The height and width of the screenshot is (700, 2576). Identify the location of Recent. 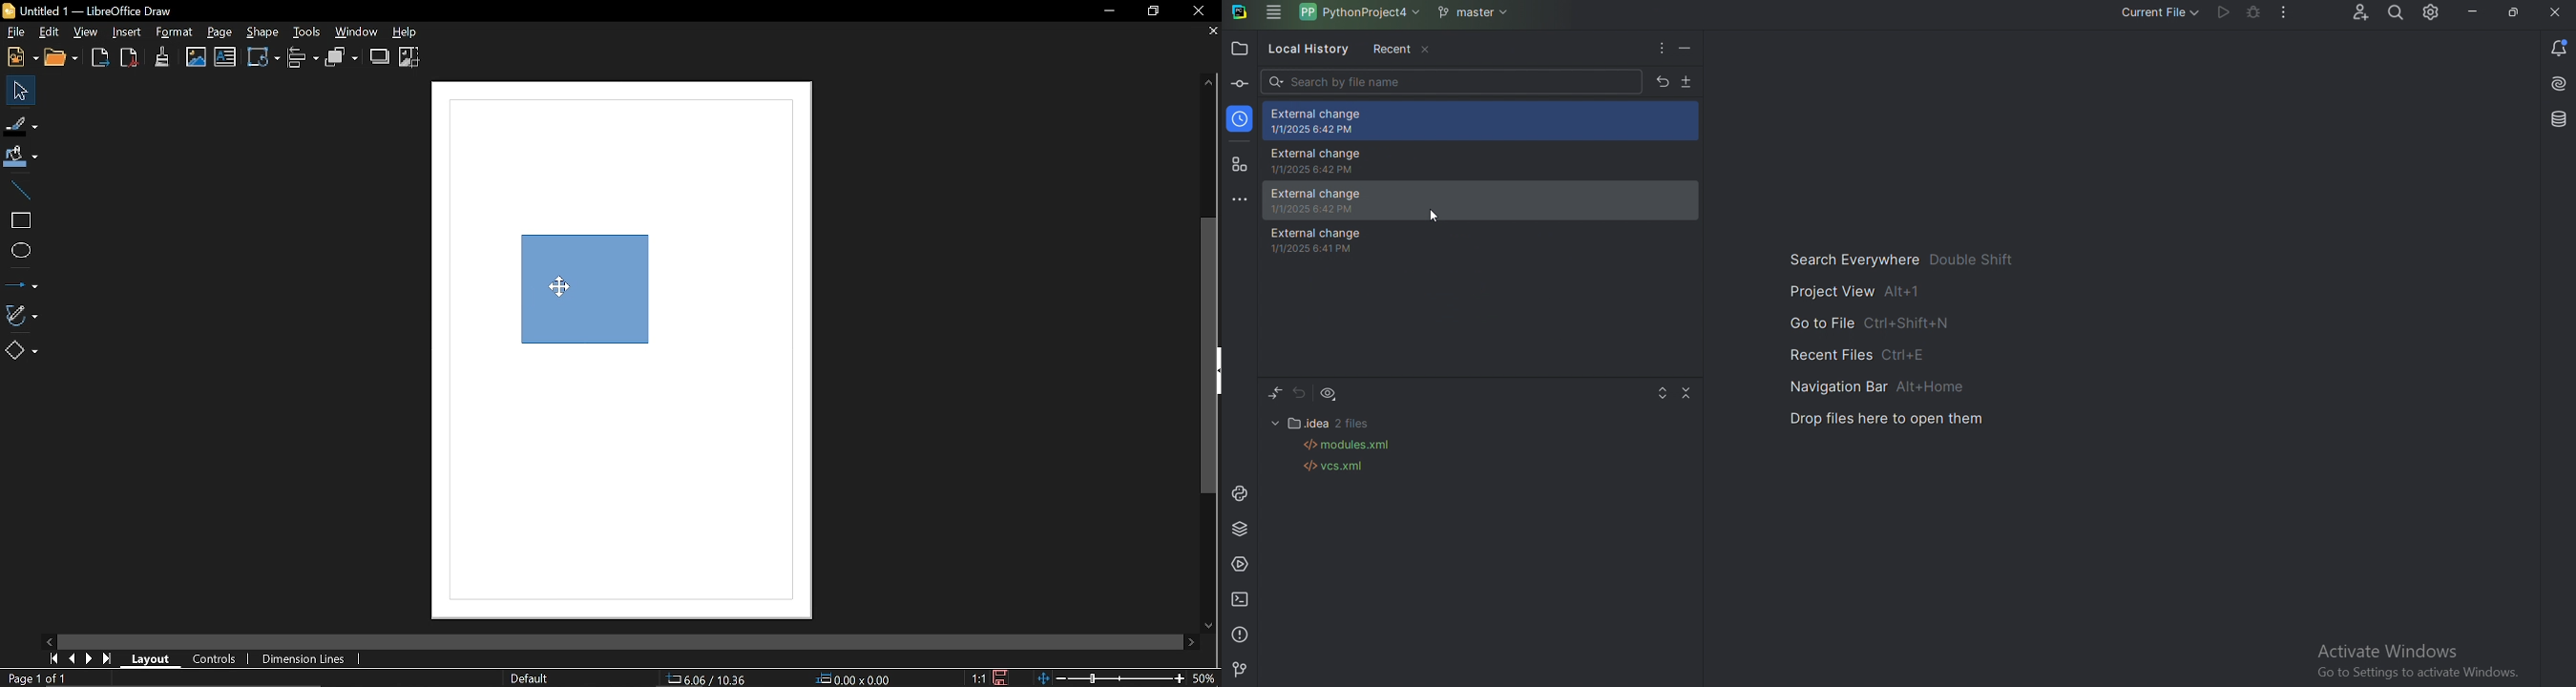
(1401, 49).